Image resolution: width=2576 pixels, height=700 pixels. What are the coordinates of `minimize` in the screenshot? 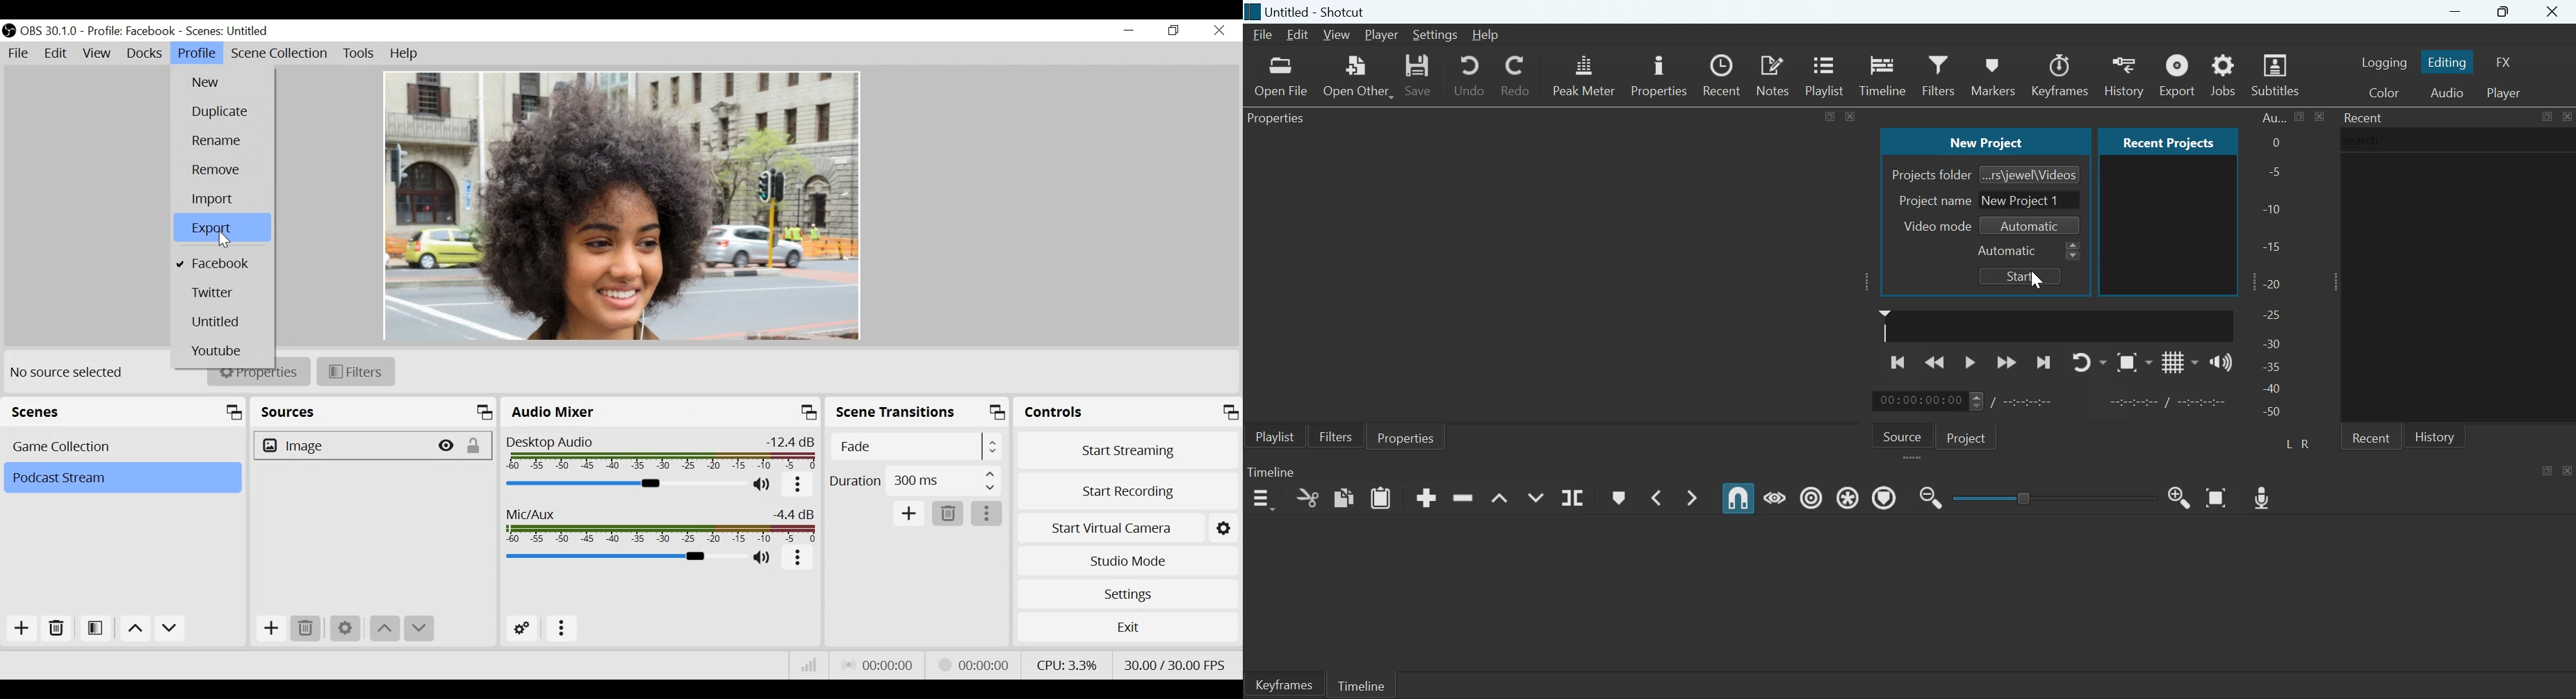 It's located at (1129, 32).